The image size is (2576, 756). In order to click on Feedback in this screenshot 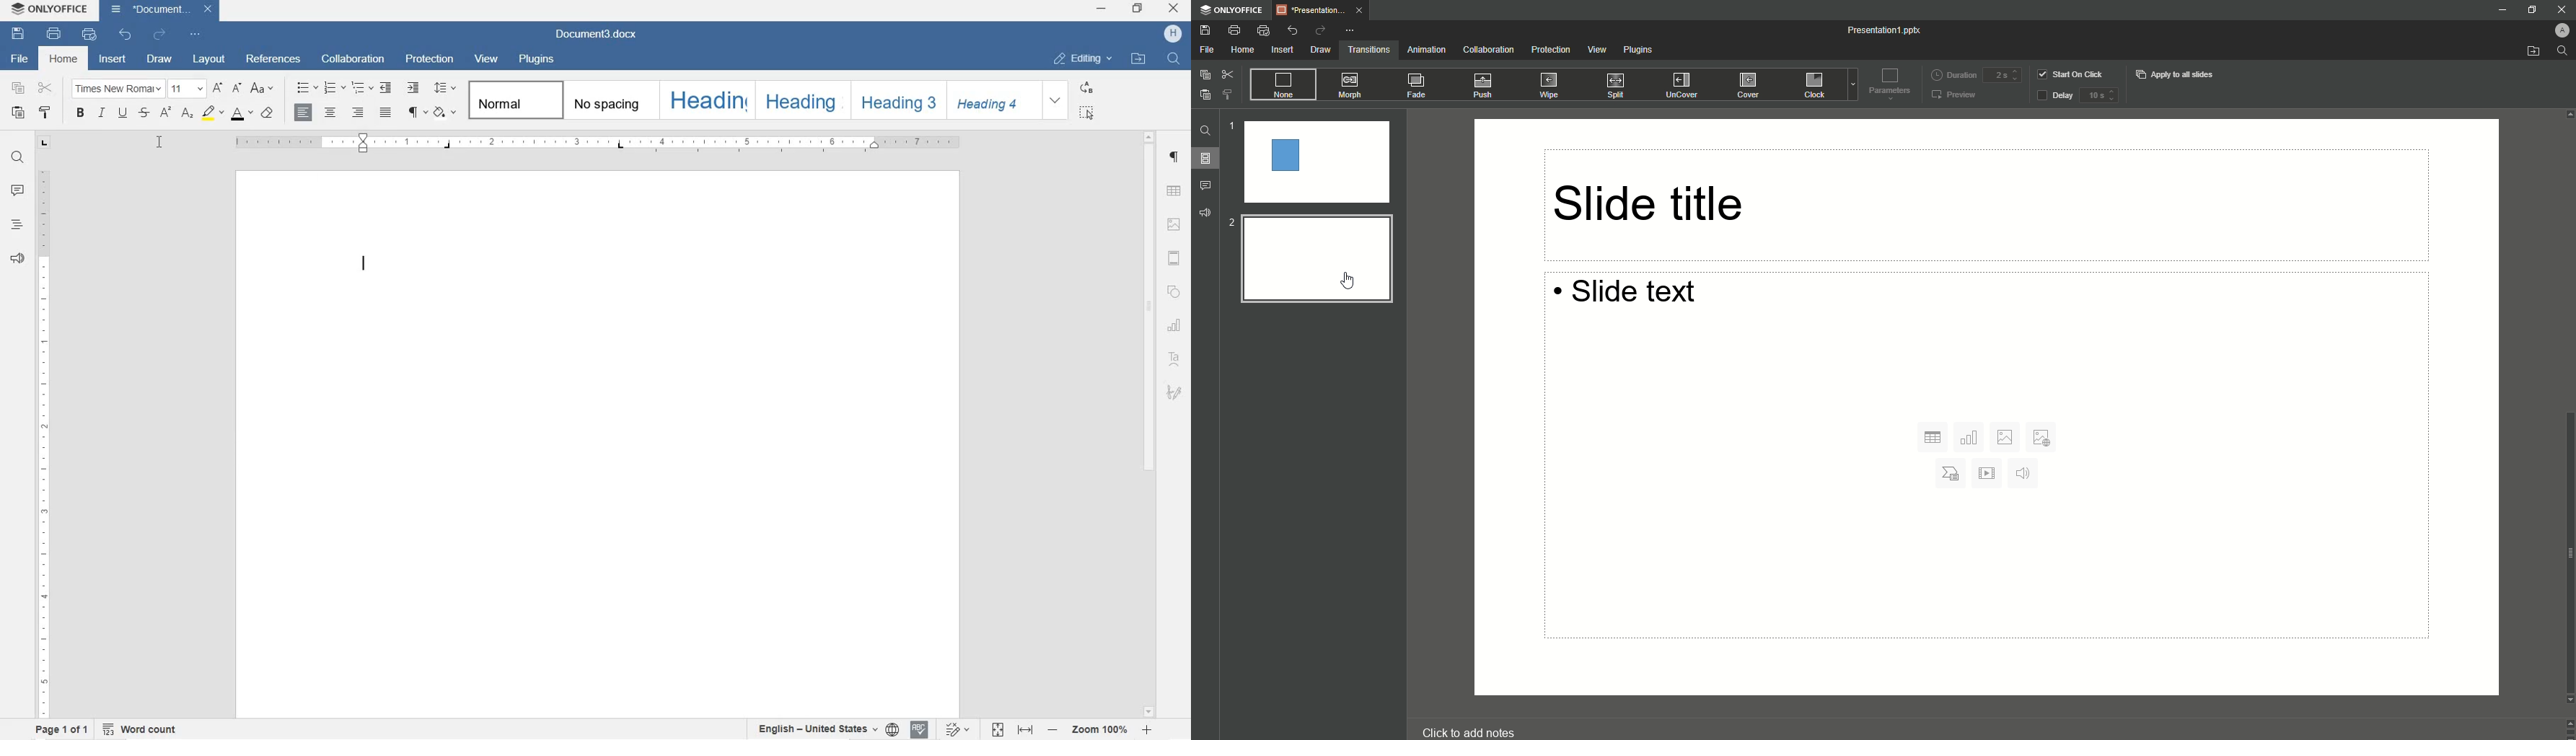, I will do `click(1204, 213)`.